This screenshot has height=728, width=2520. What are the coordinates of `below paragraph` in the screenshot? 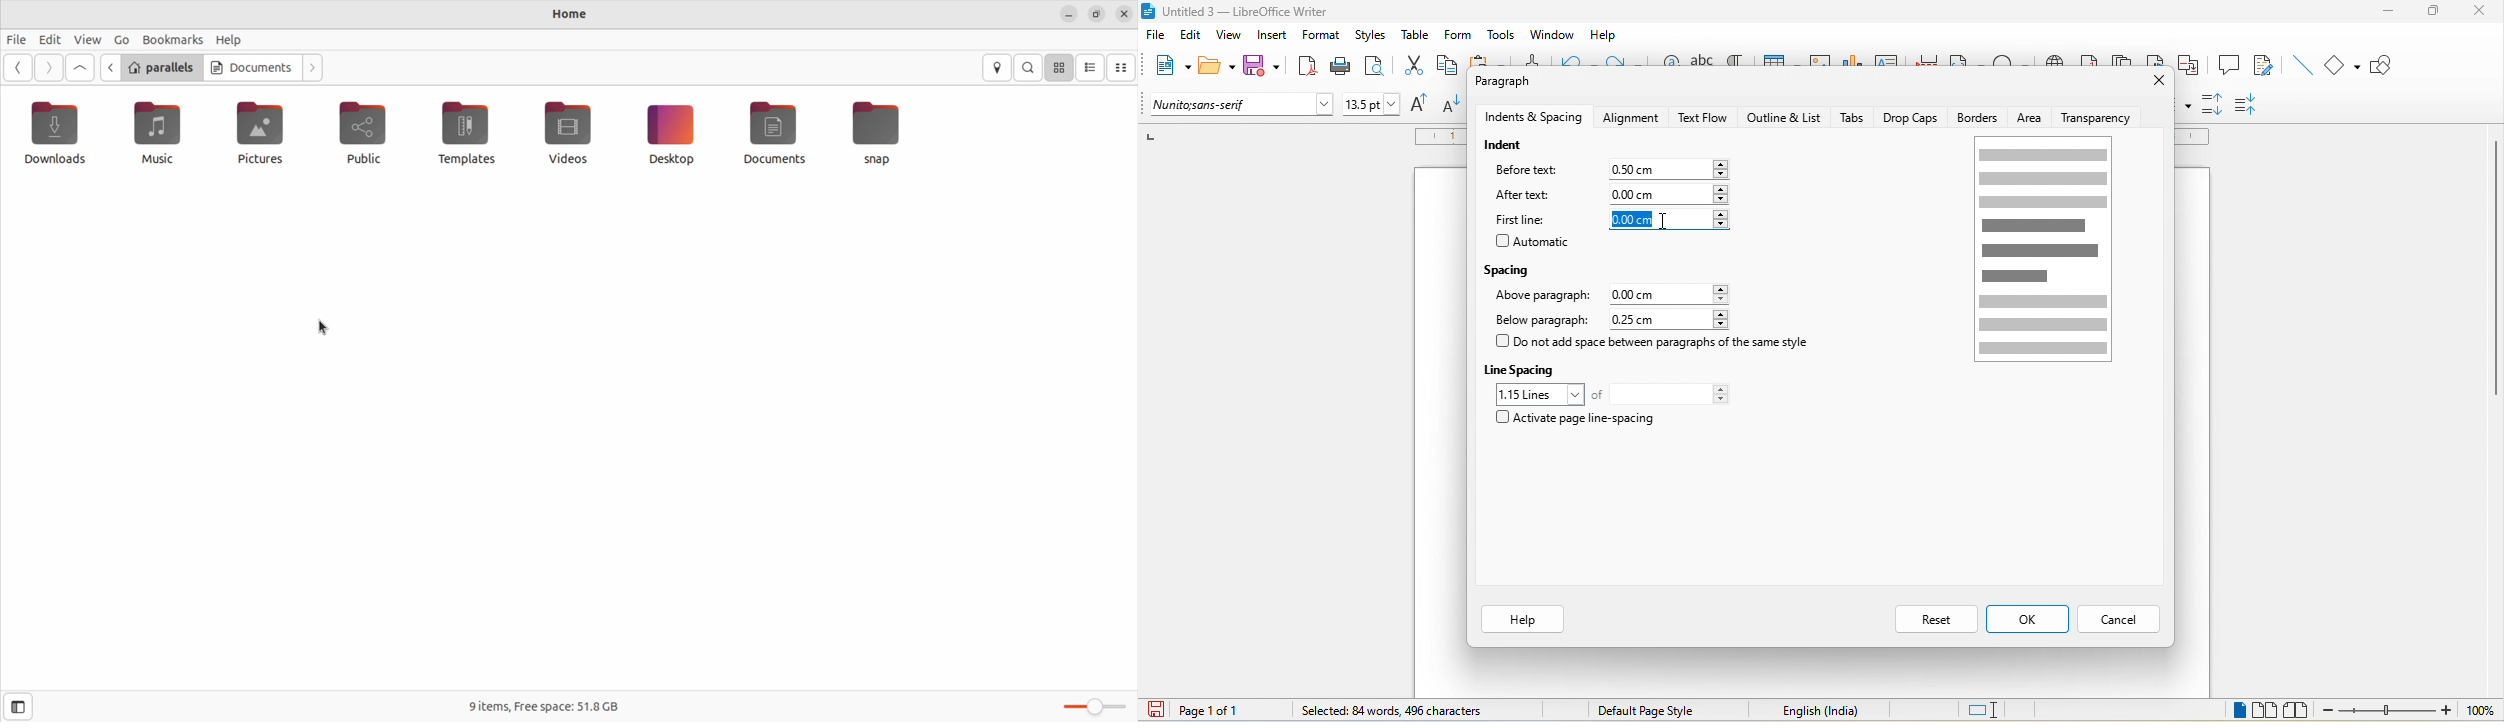 It's located at (1543, 322).